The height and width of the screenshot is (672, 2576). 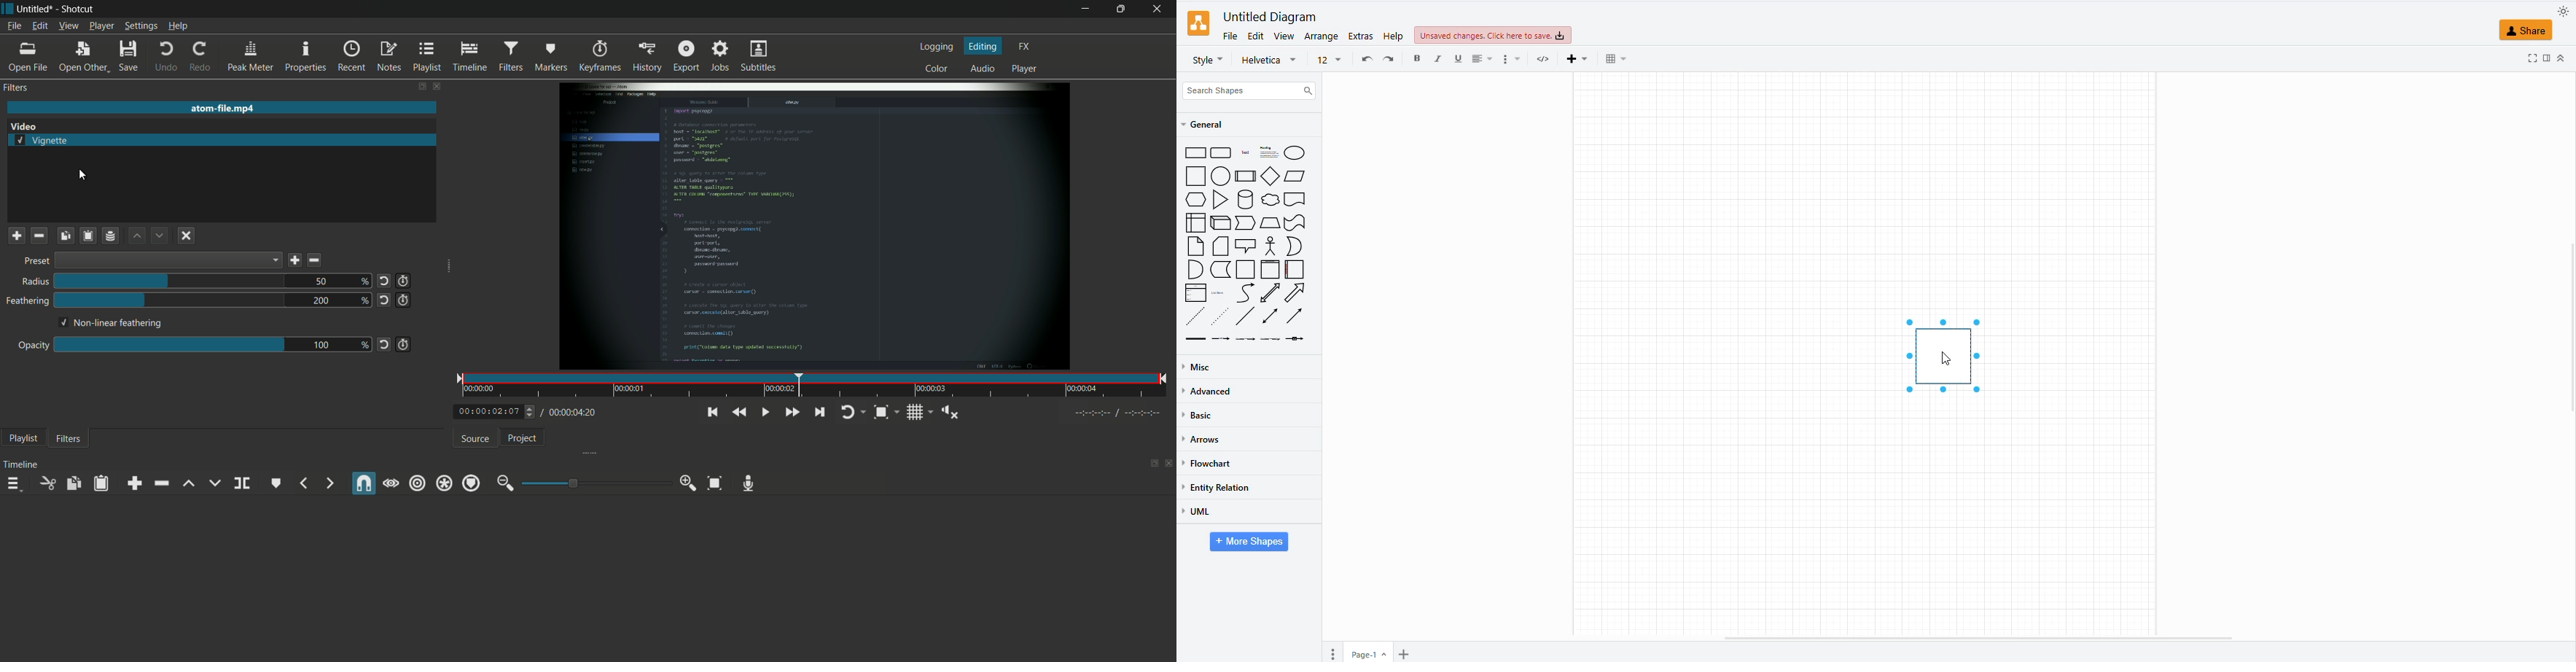 What do you see at coordinates (477, 439) in the screenshot?
I see `source` at bounding box center [477, 439].